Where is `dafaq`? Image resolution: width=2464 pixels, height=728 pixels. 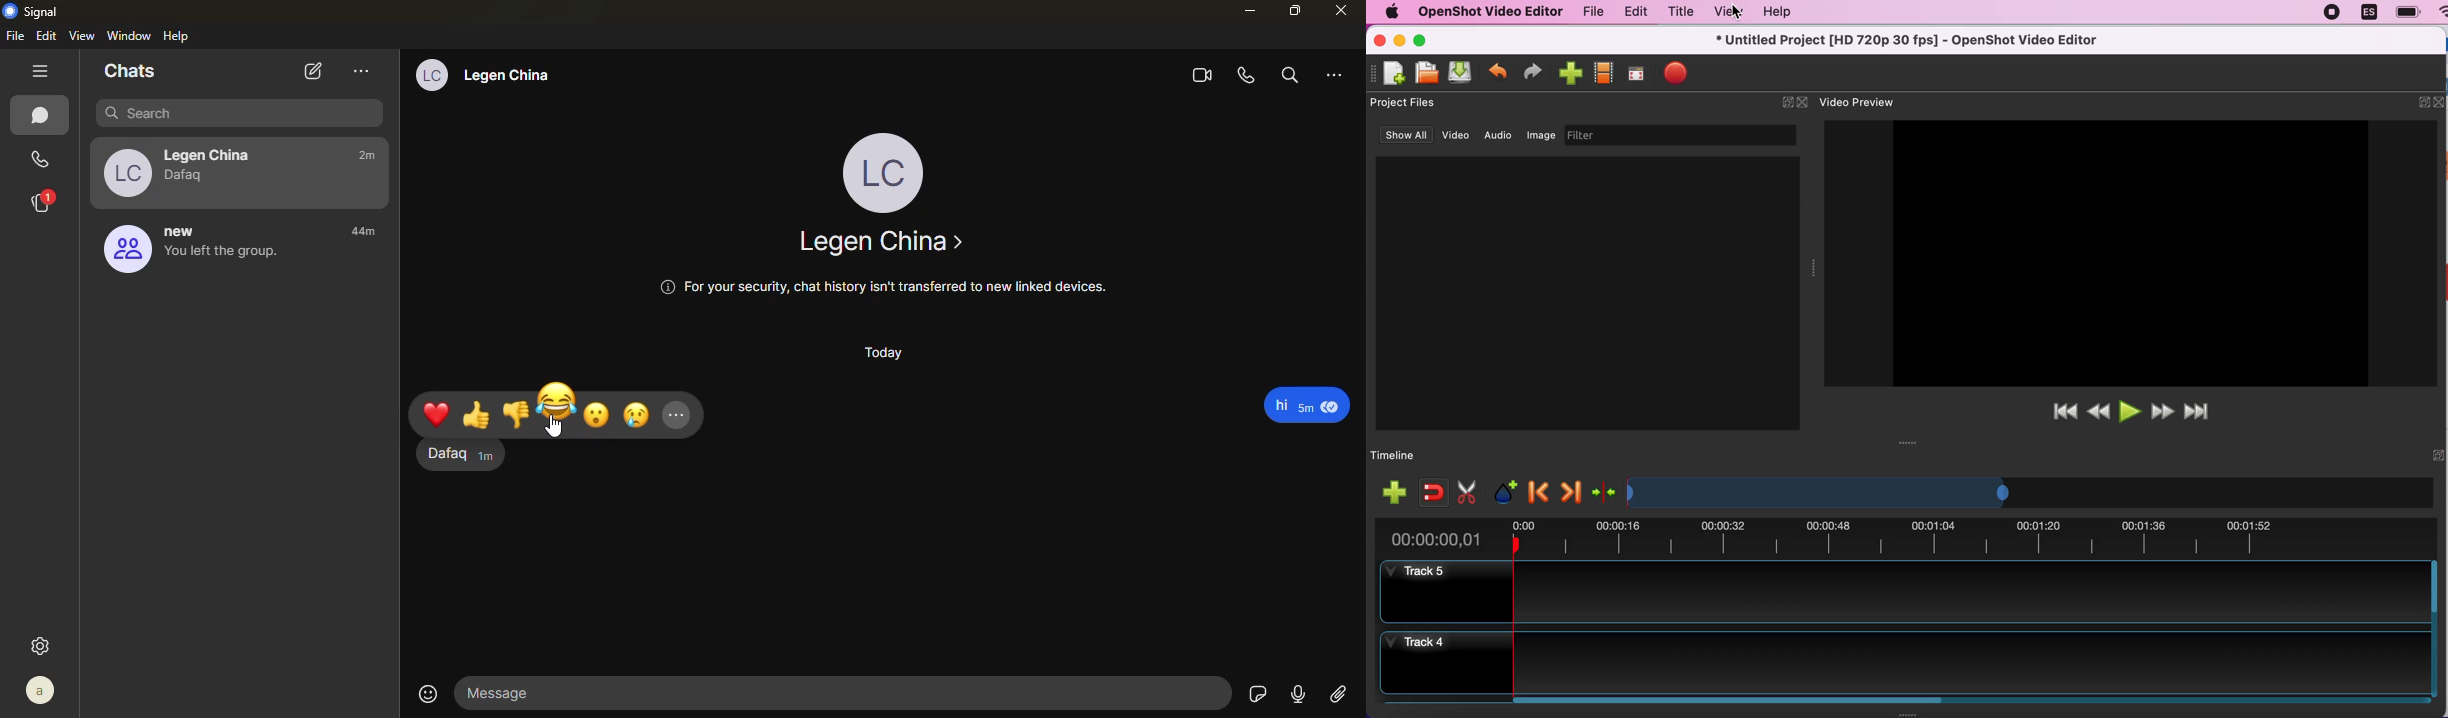
dafaq is located at coordinates (189, 177).